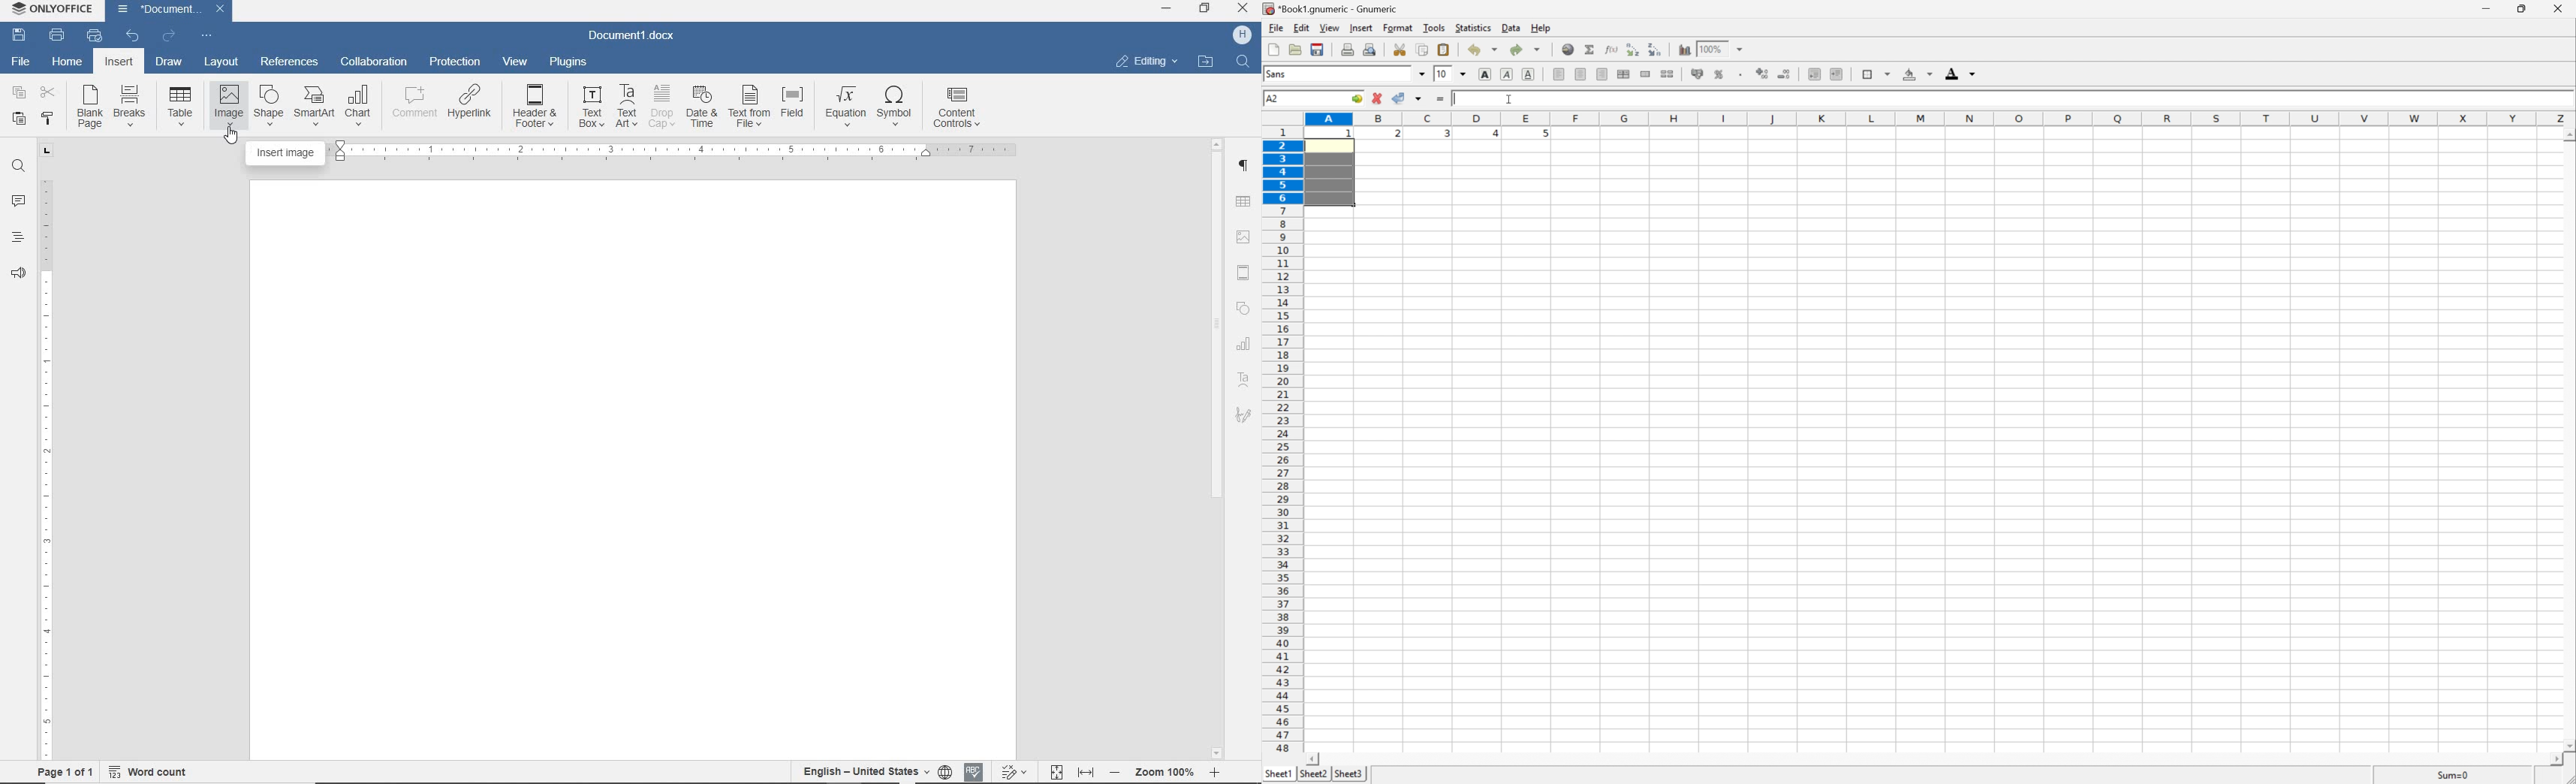  I want to click on text from file, so click(750, 106).